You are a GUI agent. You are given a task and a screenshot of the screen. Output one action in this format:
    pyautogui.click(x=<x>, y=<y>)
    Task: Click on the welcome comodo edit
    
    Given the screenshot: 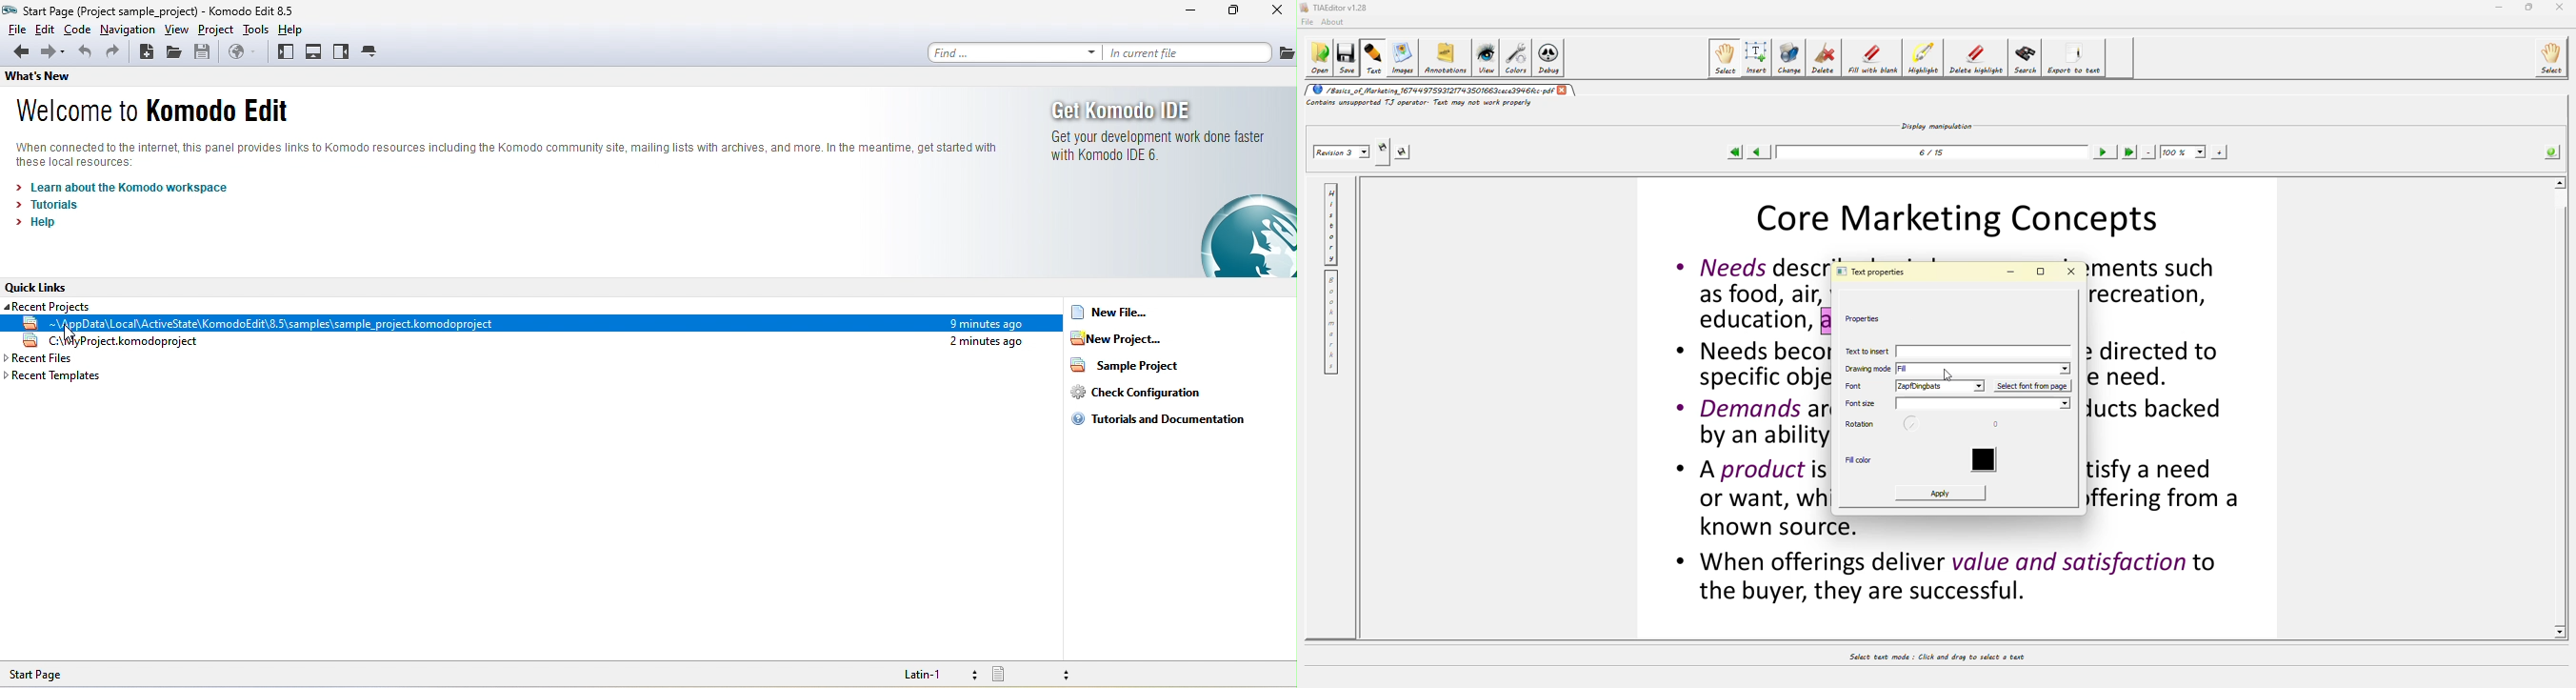 What is the action you would take?
    pyautogui.click(x=165, y=113)
    